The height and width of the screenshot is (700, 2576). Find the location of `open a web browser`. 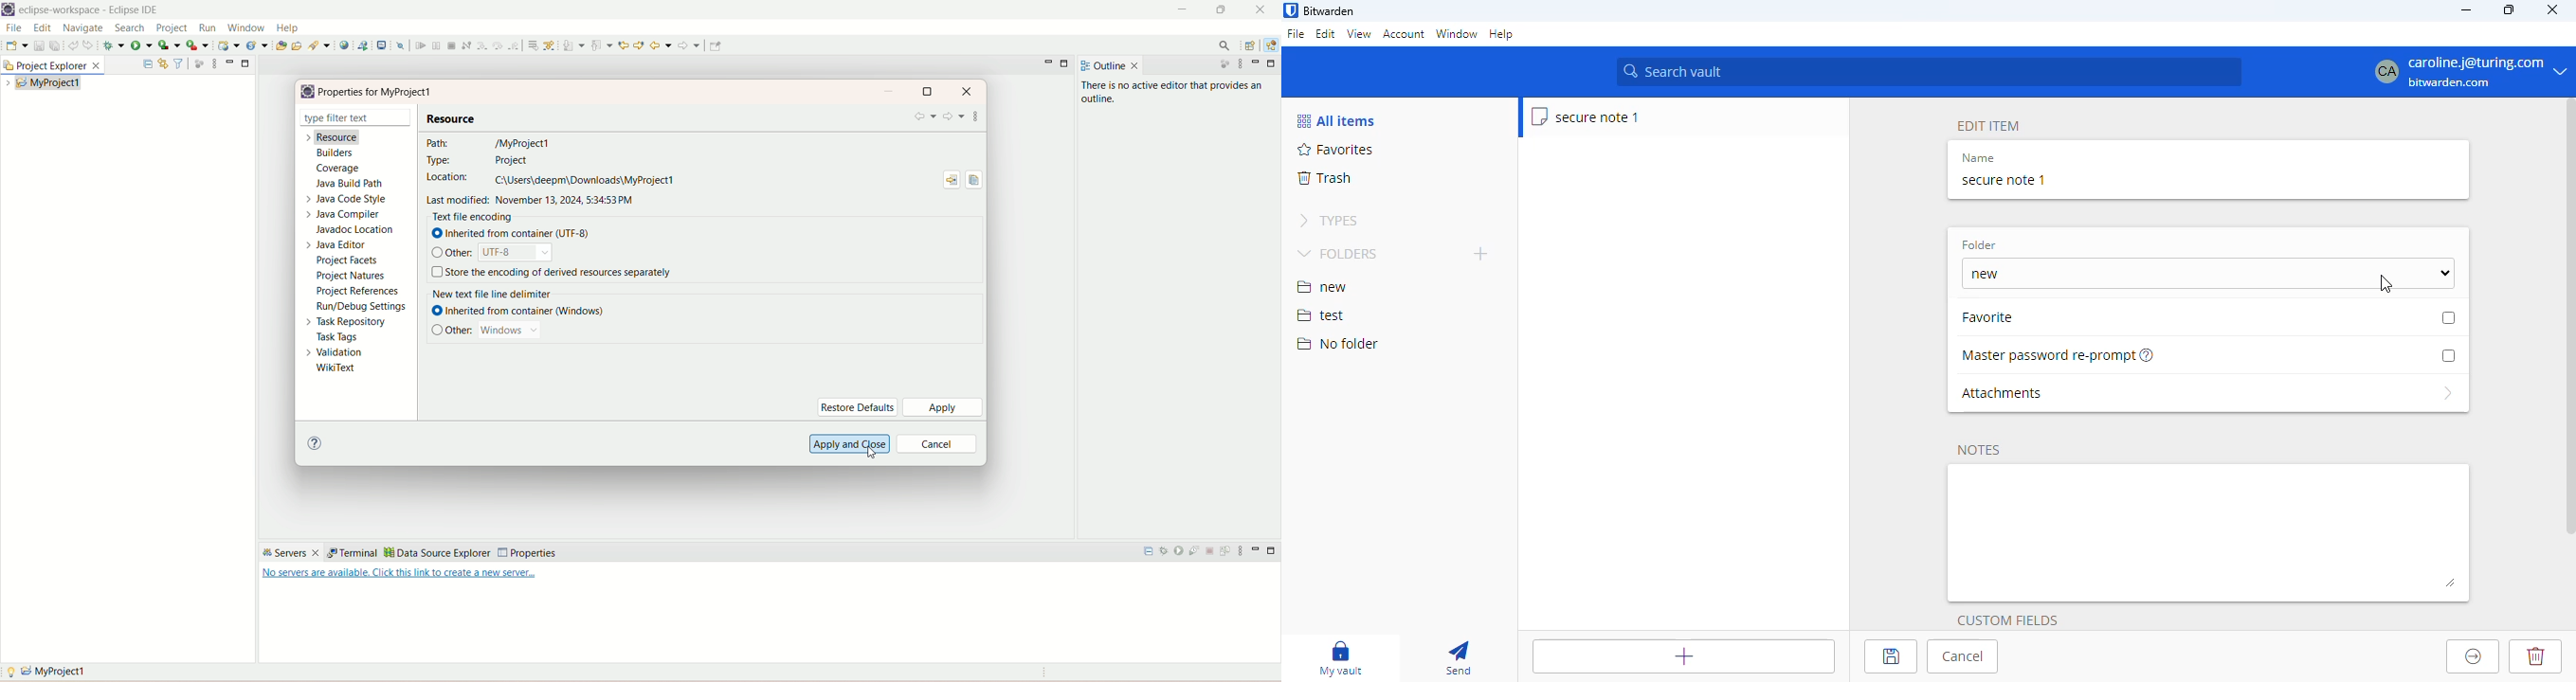

open a web browser is located at coordinates (347, 46).